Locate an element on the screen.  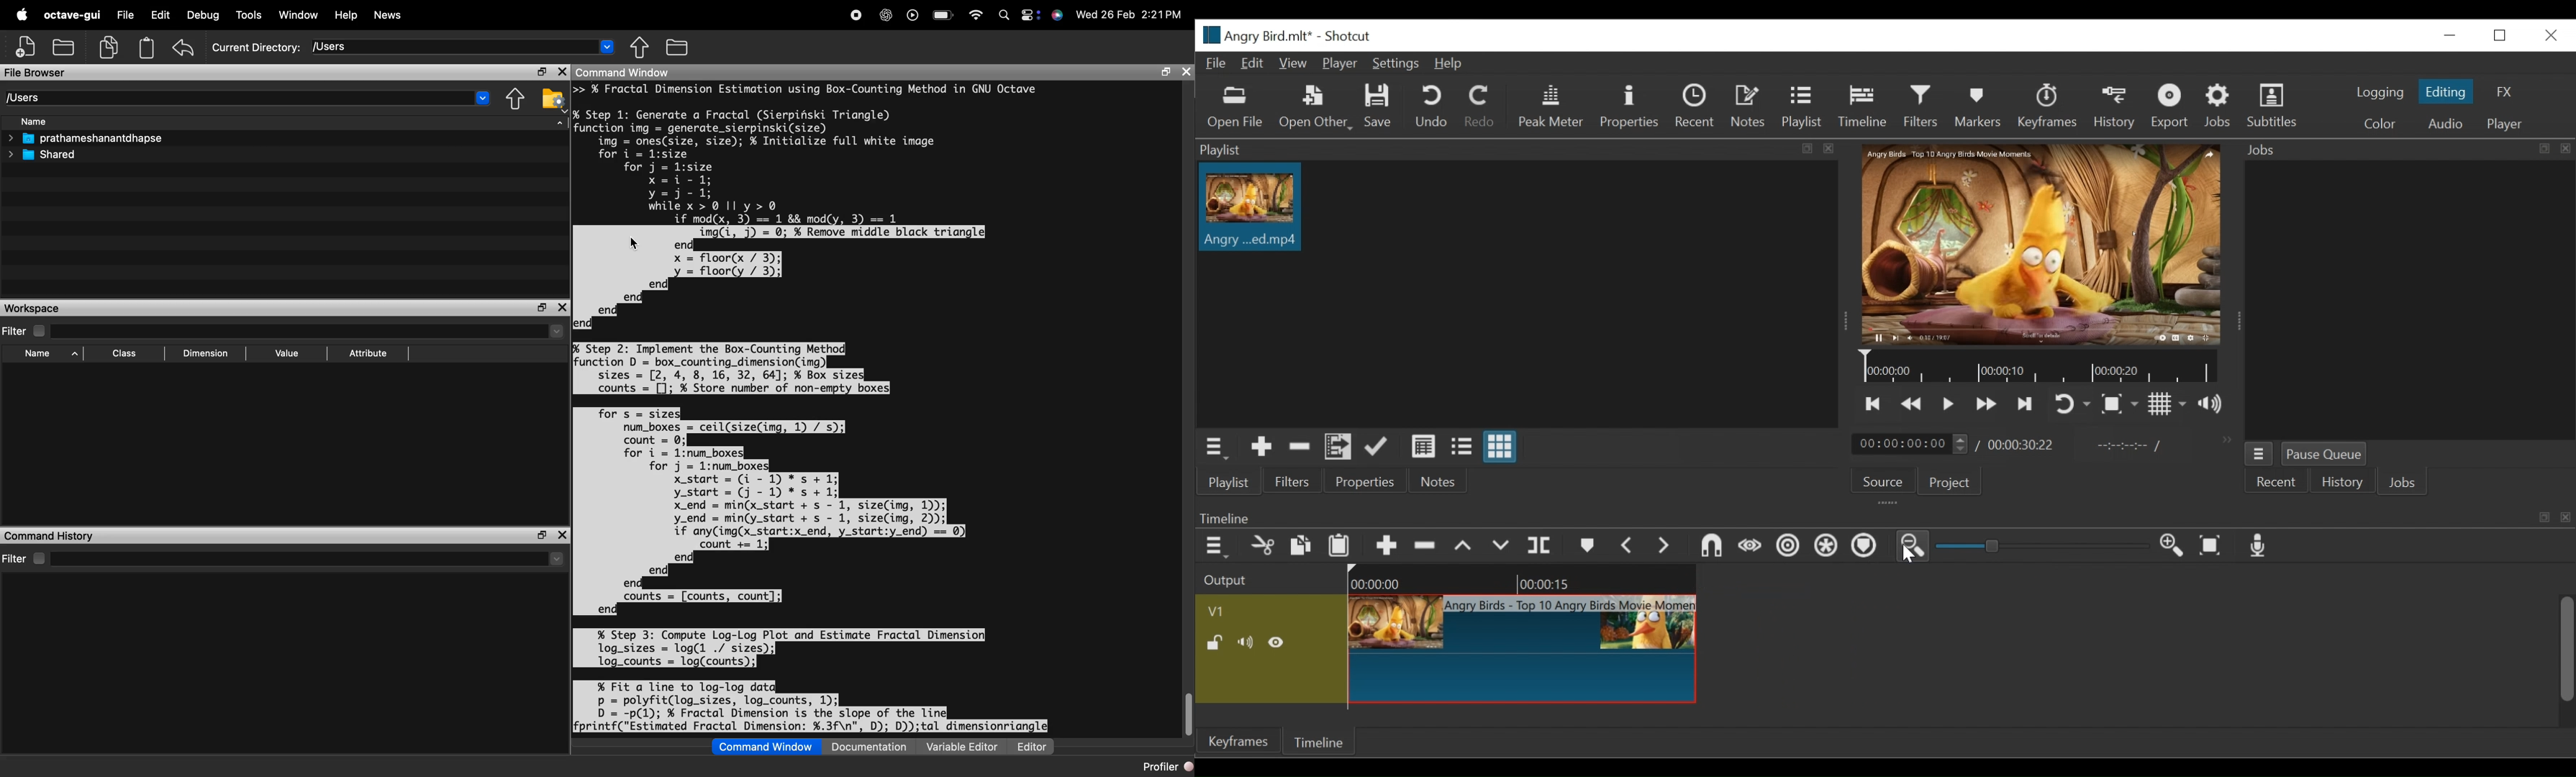
Undo is located at coordinates (1430, 106).